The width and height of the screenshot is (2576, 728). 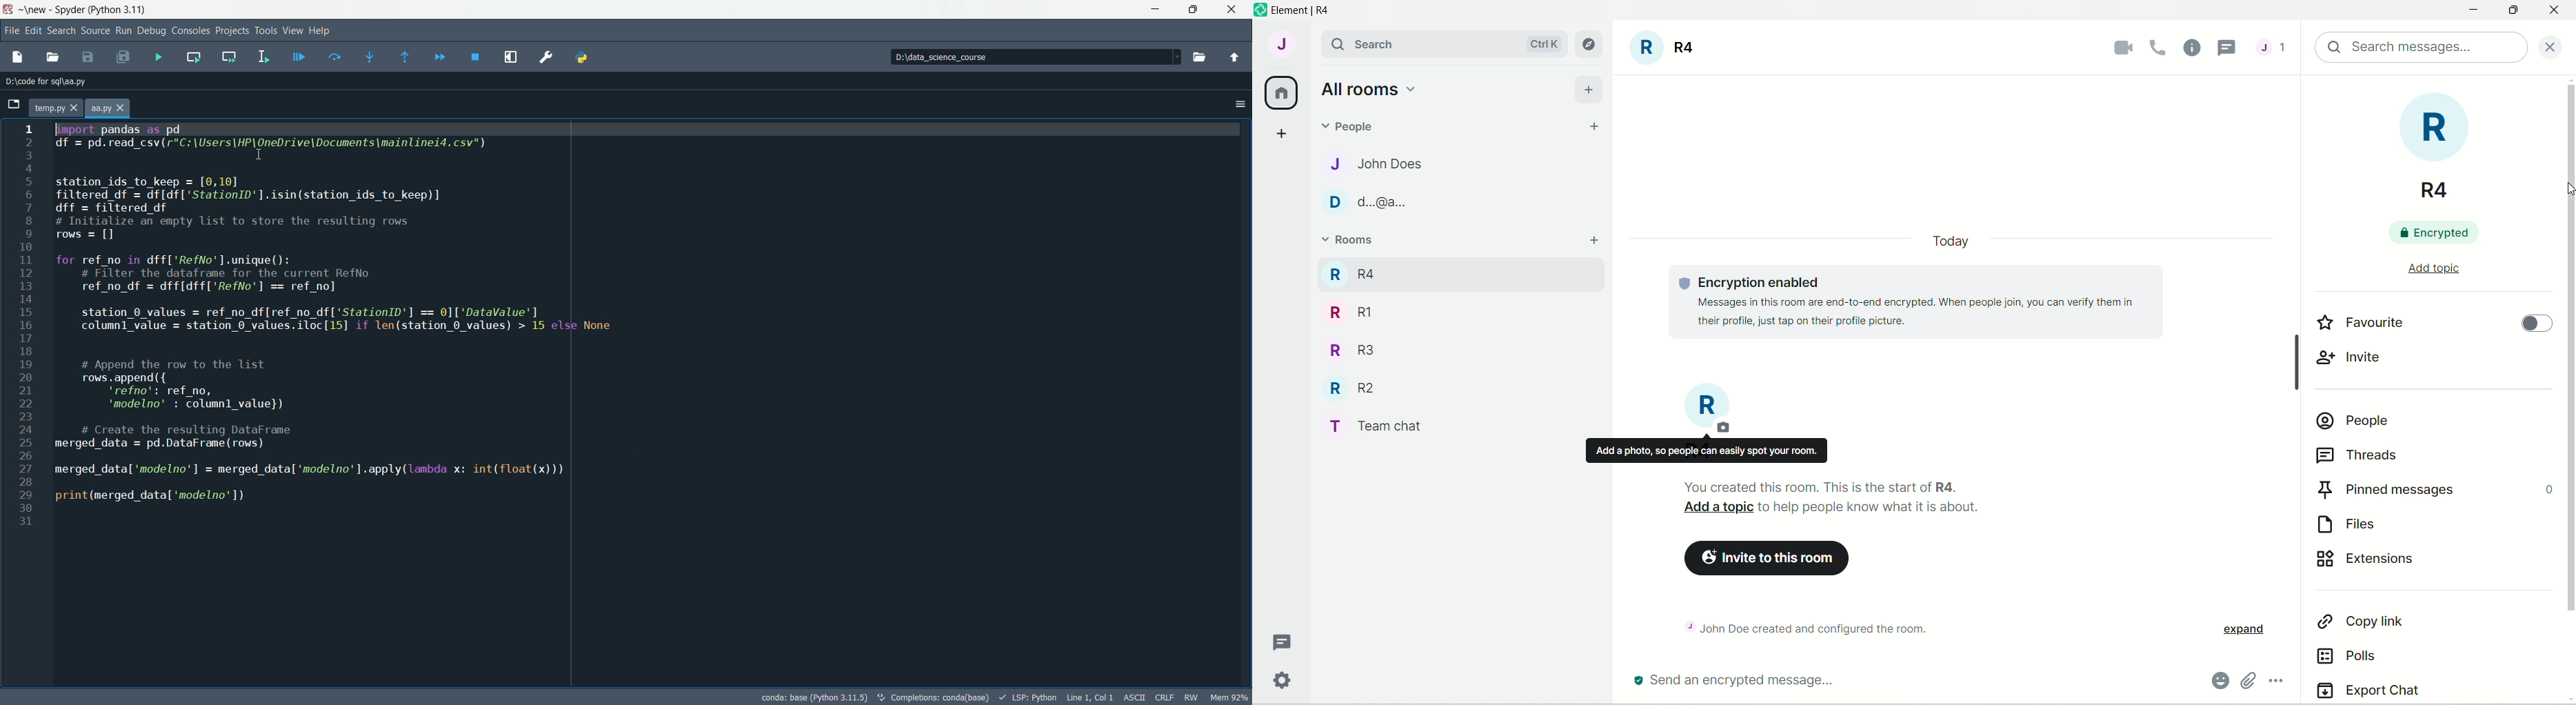 I want to click on [import pandas as pd
df = CRO LCE RE AA TRE Pel, Sa = ETE HG)
station_ids_to_keep = [0,10]
filtered df = df[df['StationID'].isin(station_ids_to_keep)]
dff = filtered df
# Initialize an empty list to store the resulting rows
rows = [1
for ref_no in dff['RefNo’].unique():
# Filter the dataframe for the current RefNo
ref_no_df = dff[dff['RefNo'] == ref_no]
station_0_values = ref_no_df[ref_no_df['StationID'] == 0]['DataValue']
columnl_value = station_6_values.iloc[15] if len(station_6 values) > 15 else None
# Append the row to the list
rows append ({
‘refno': ref no,
‘modelno’ : columnl_value})
# Create the resulting DataFrame
merged data = pd.DataFrame (rows)
merged_data['modelno’] = merged_datal'modelno’].apply(lambda x: int(float(x)))
print (merged _data[ ‘modelno’]), so click(x=358, y=327).